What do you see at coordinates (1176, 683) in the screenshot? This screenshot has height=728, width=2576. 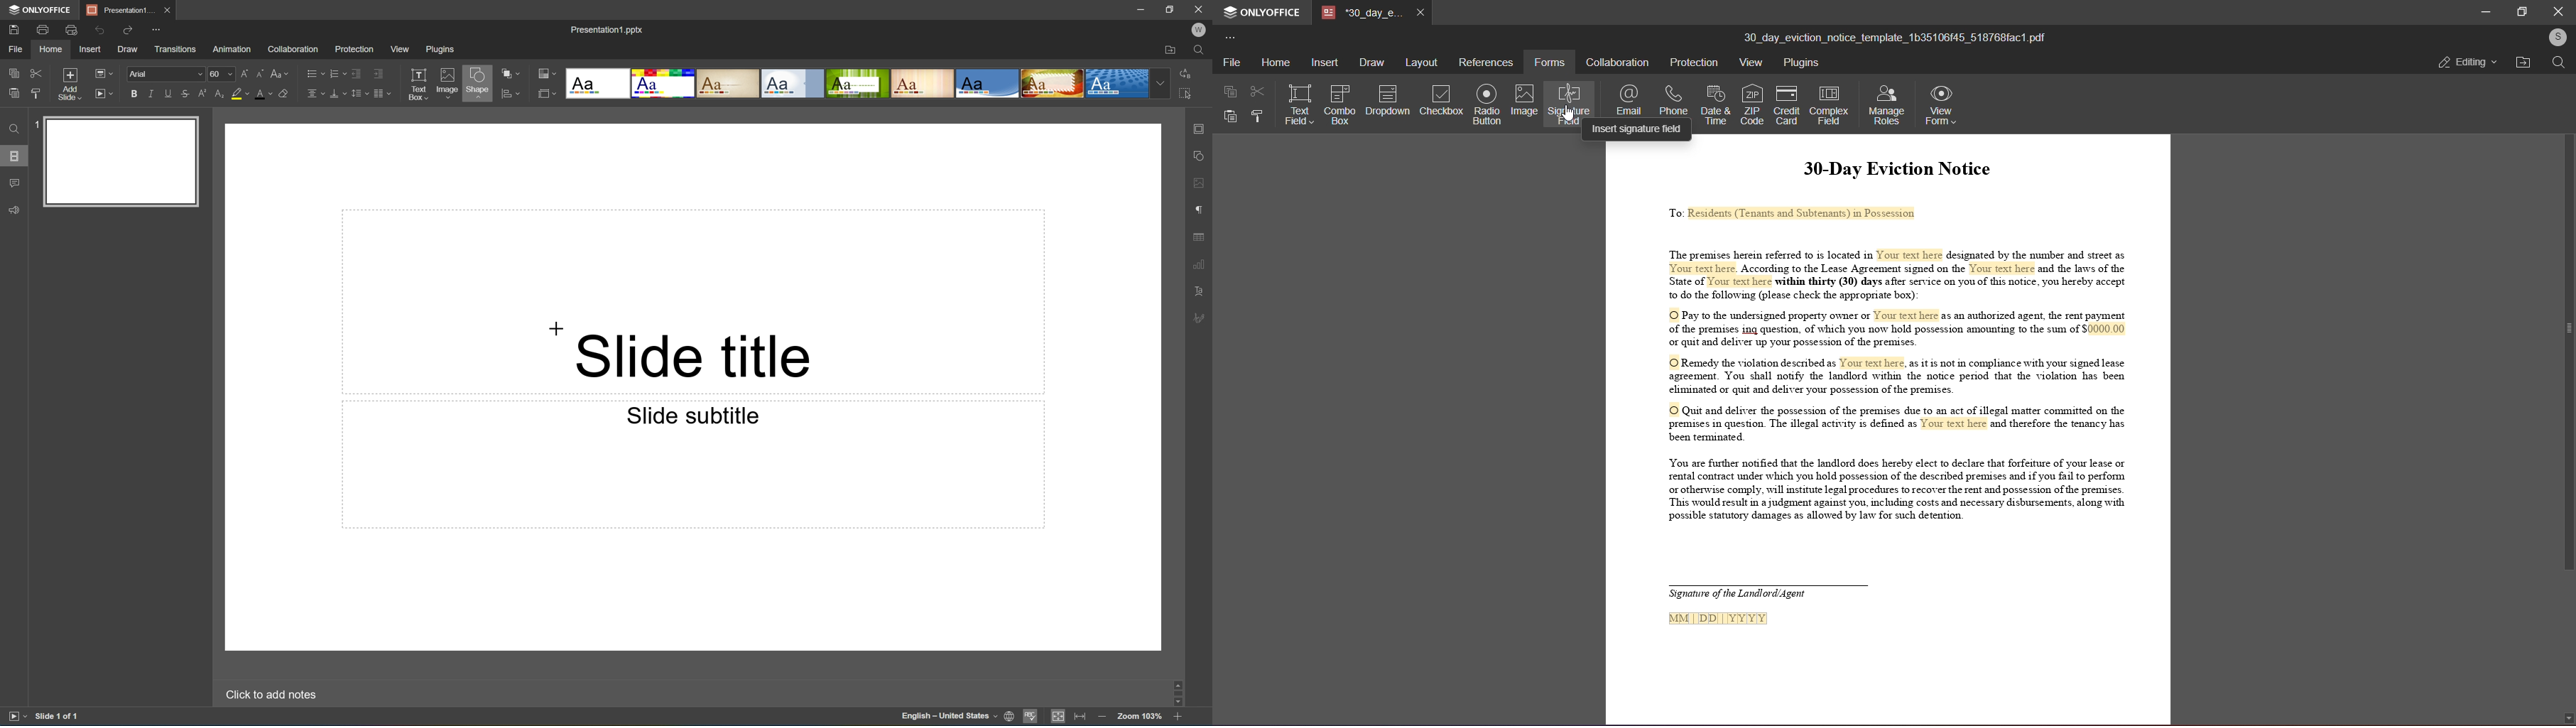 I see `scroll up` at bounding box center [1176, 683].